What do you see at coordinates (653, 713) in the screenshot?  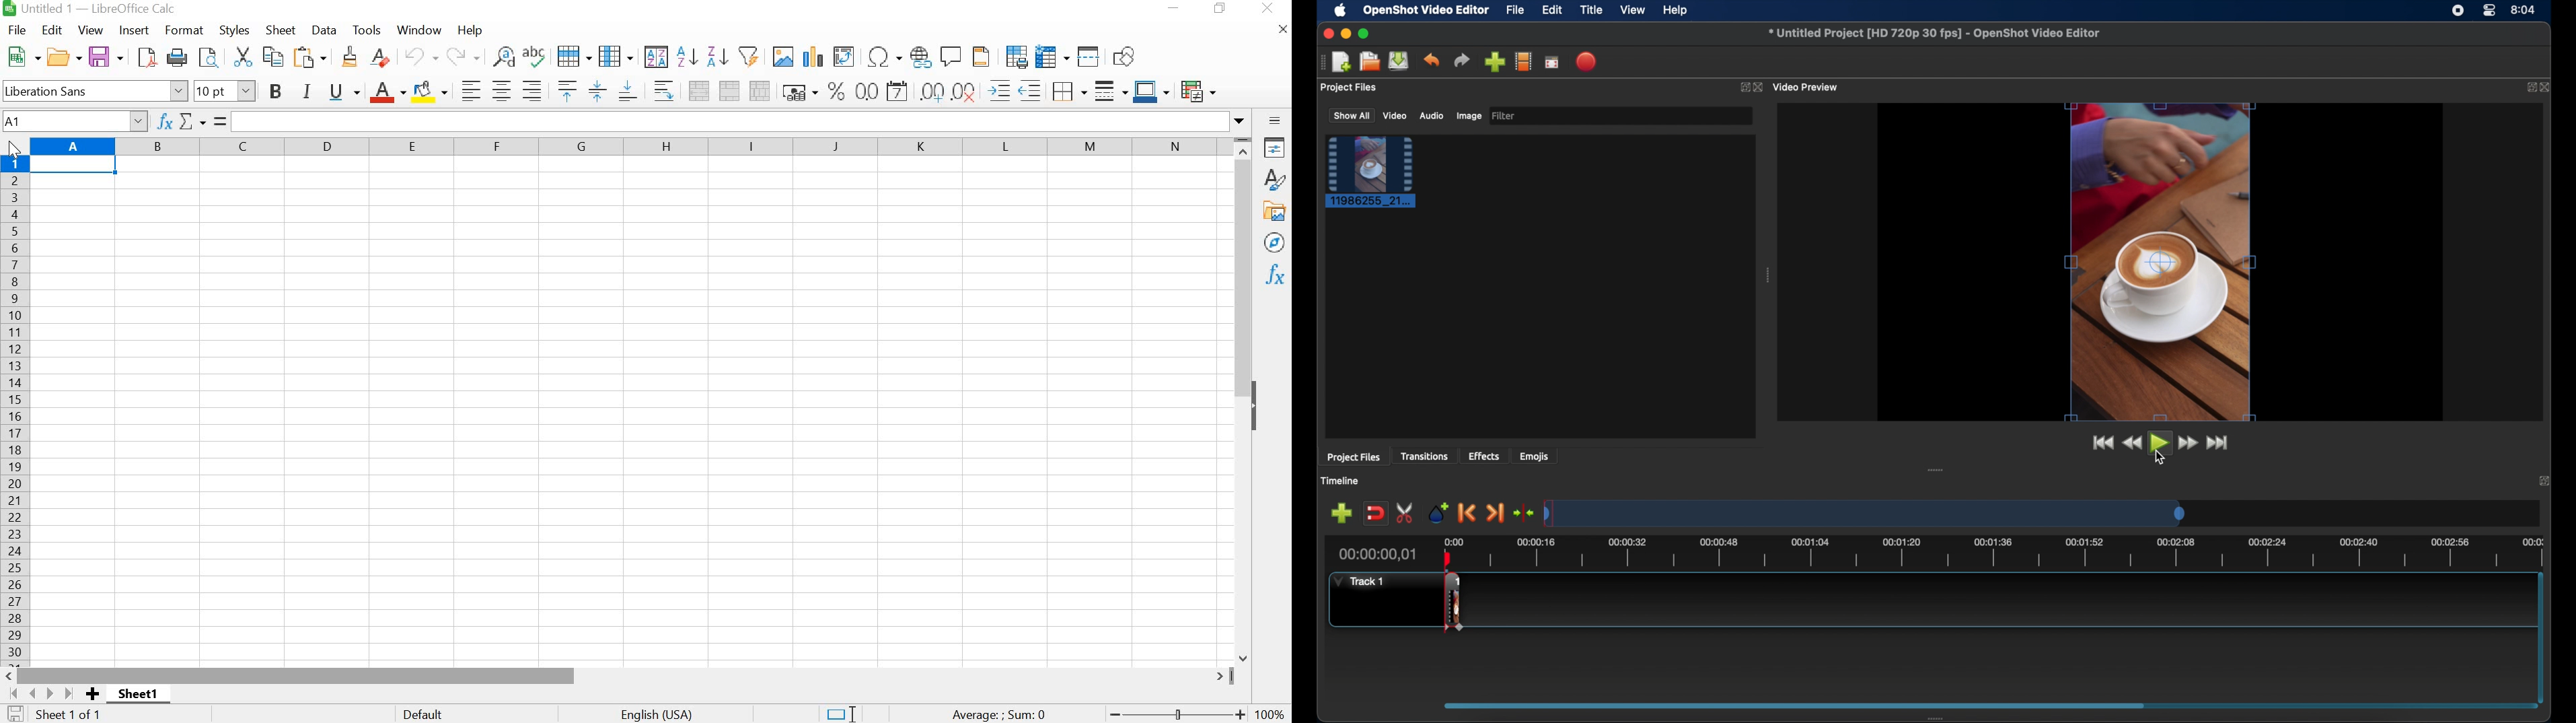 I see `English (USA)` at bounding box center [653, 713].